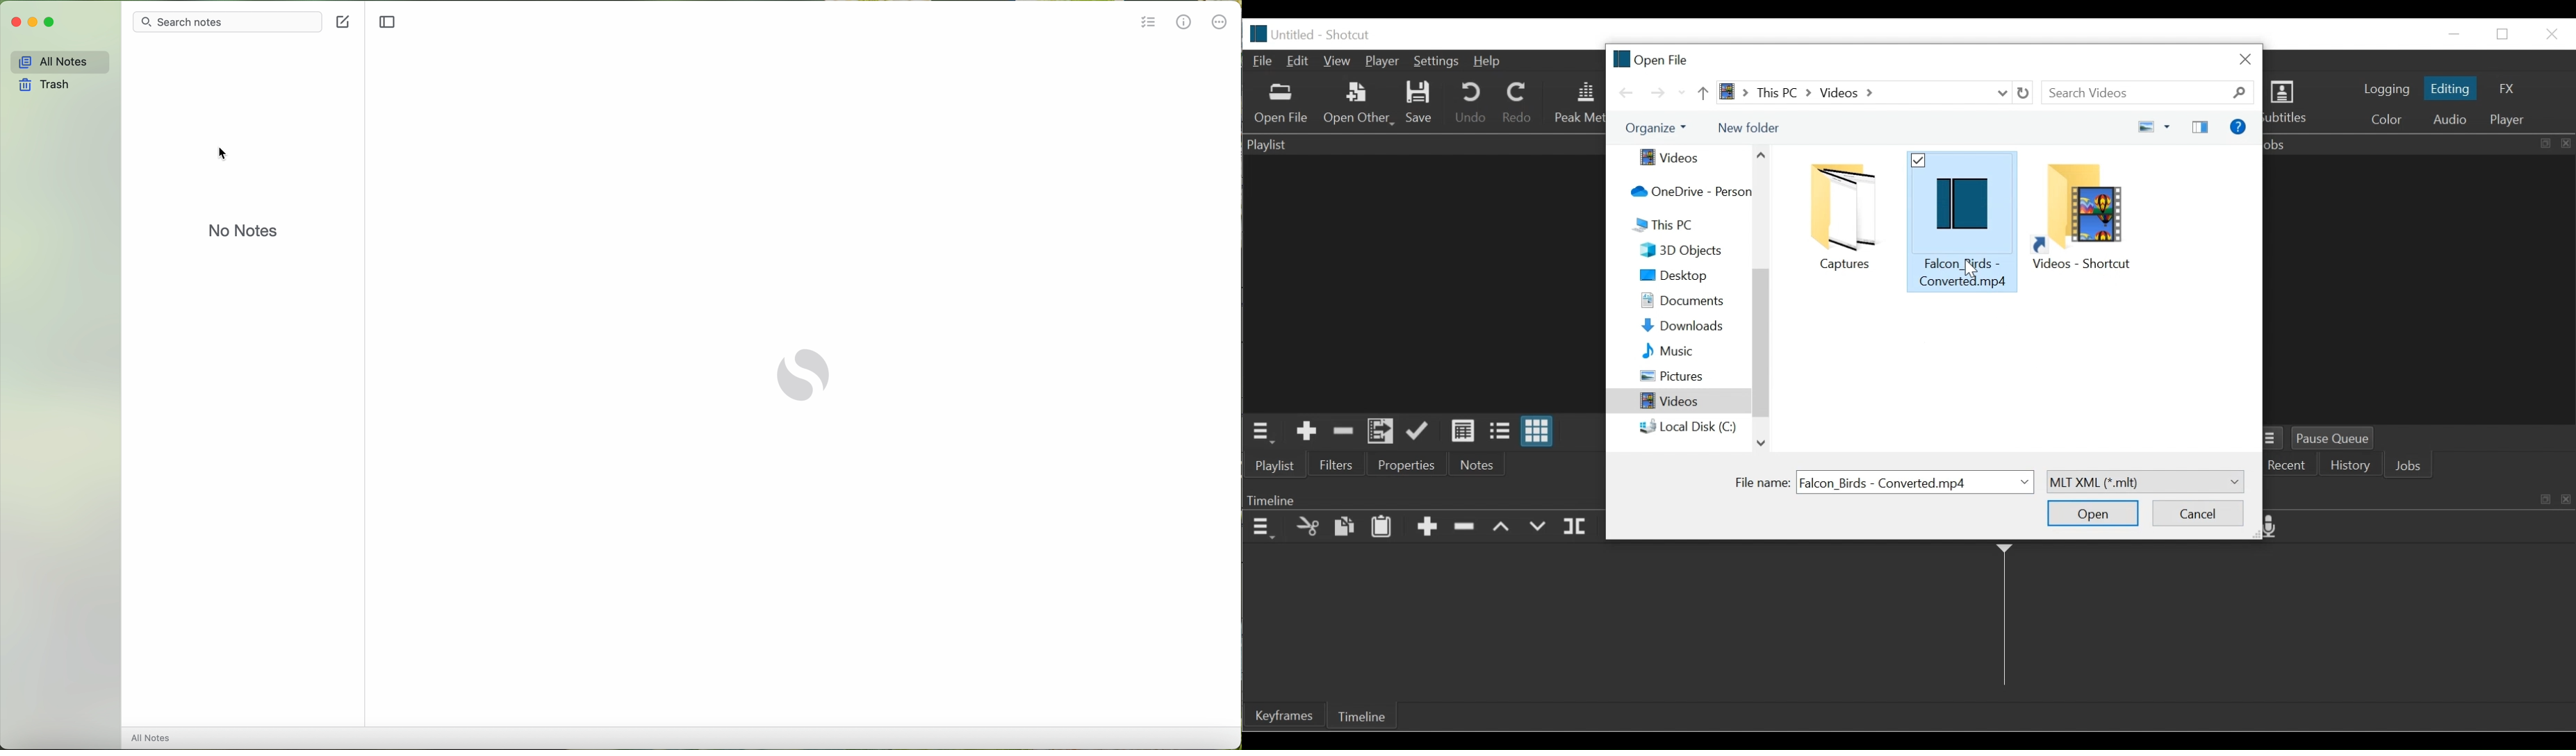 This screenshot has height=756, width=2576. I want to click on Close, so click(2549, 33).